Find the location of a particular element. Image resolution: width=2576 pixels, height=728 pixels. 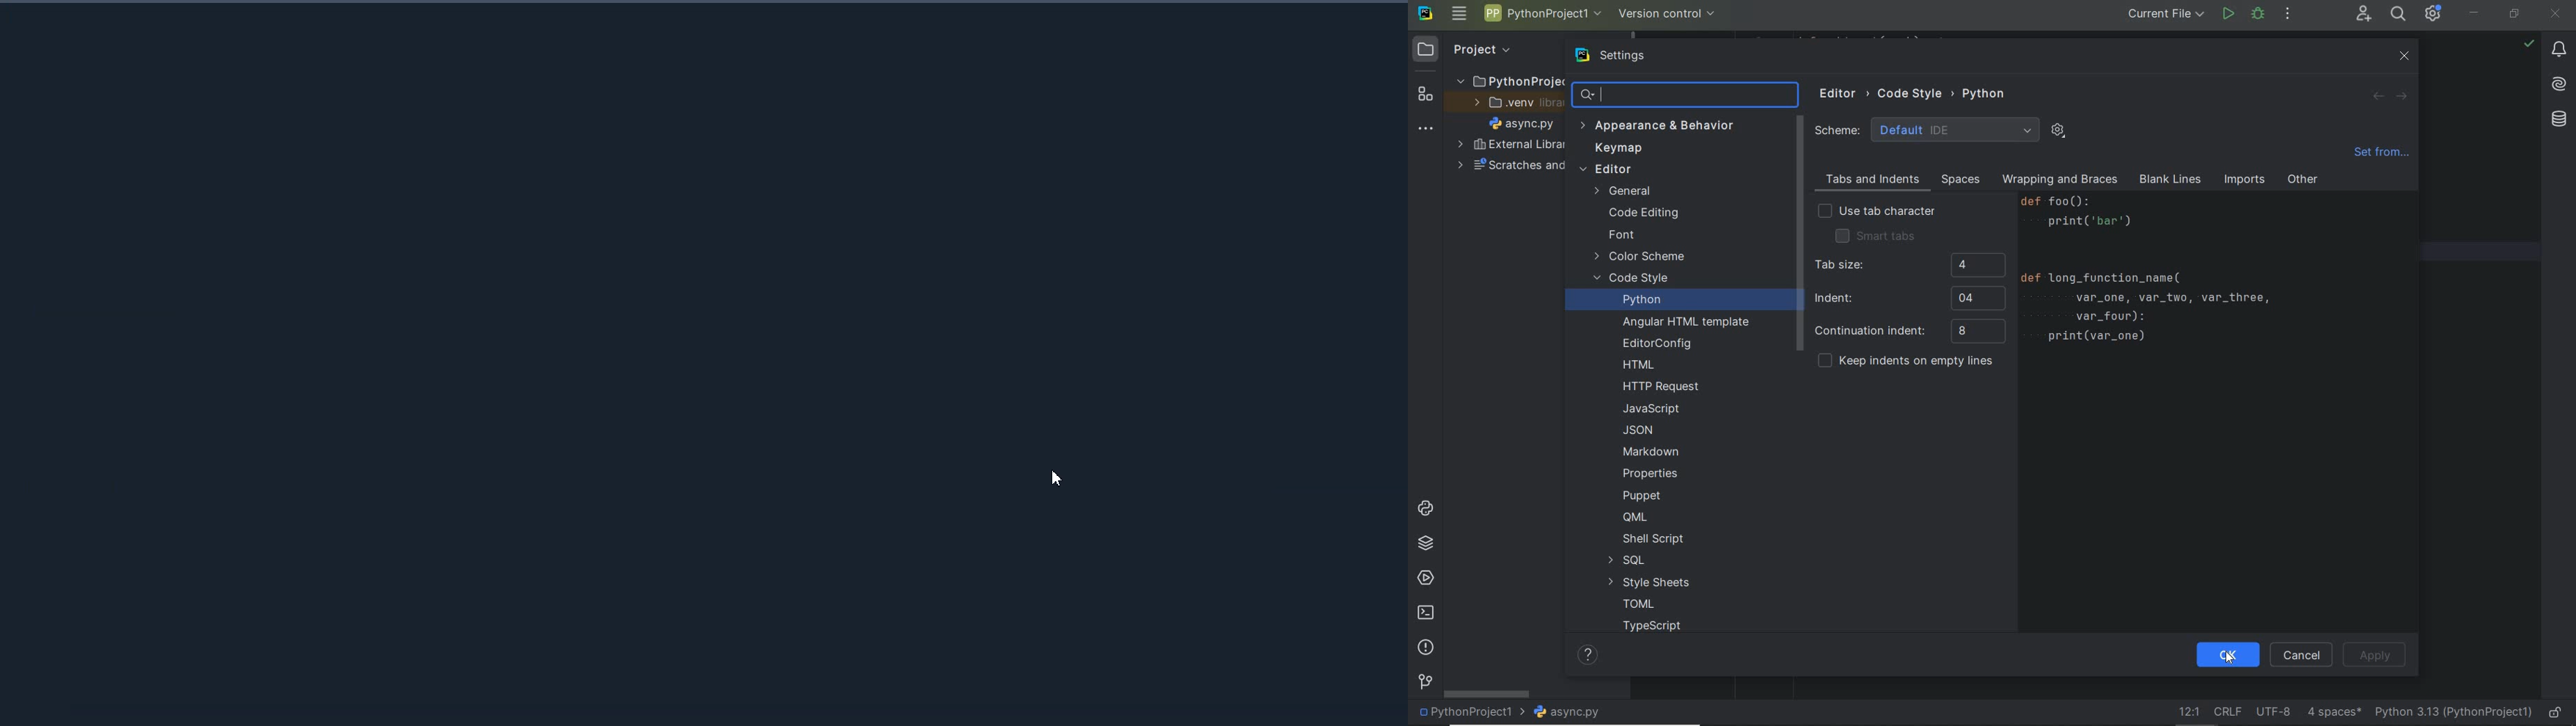

continuation indent is located at coordinates (1909, 332).